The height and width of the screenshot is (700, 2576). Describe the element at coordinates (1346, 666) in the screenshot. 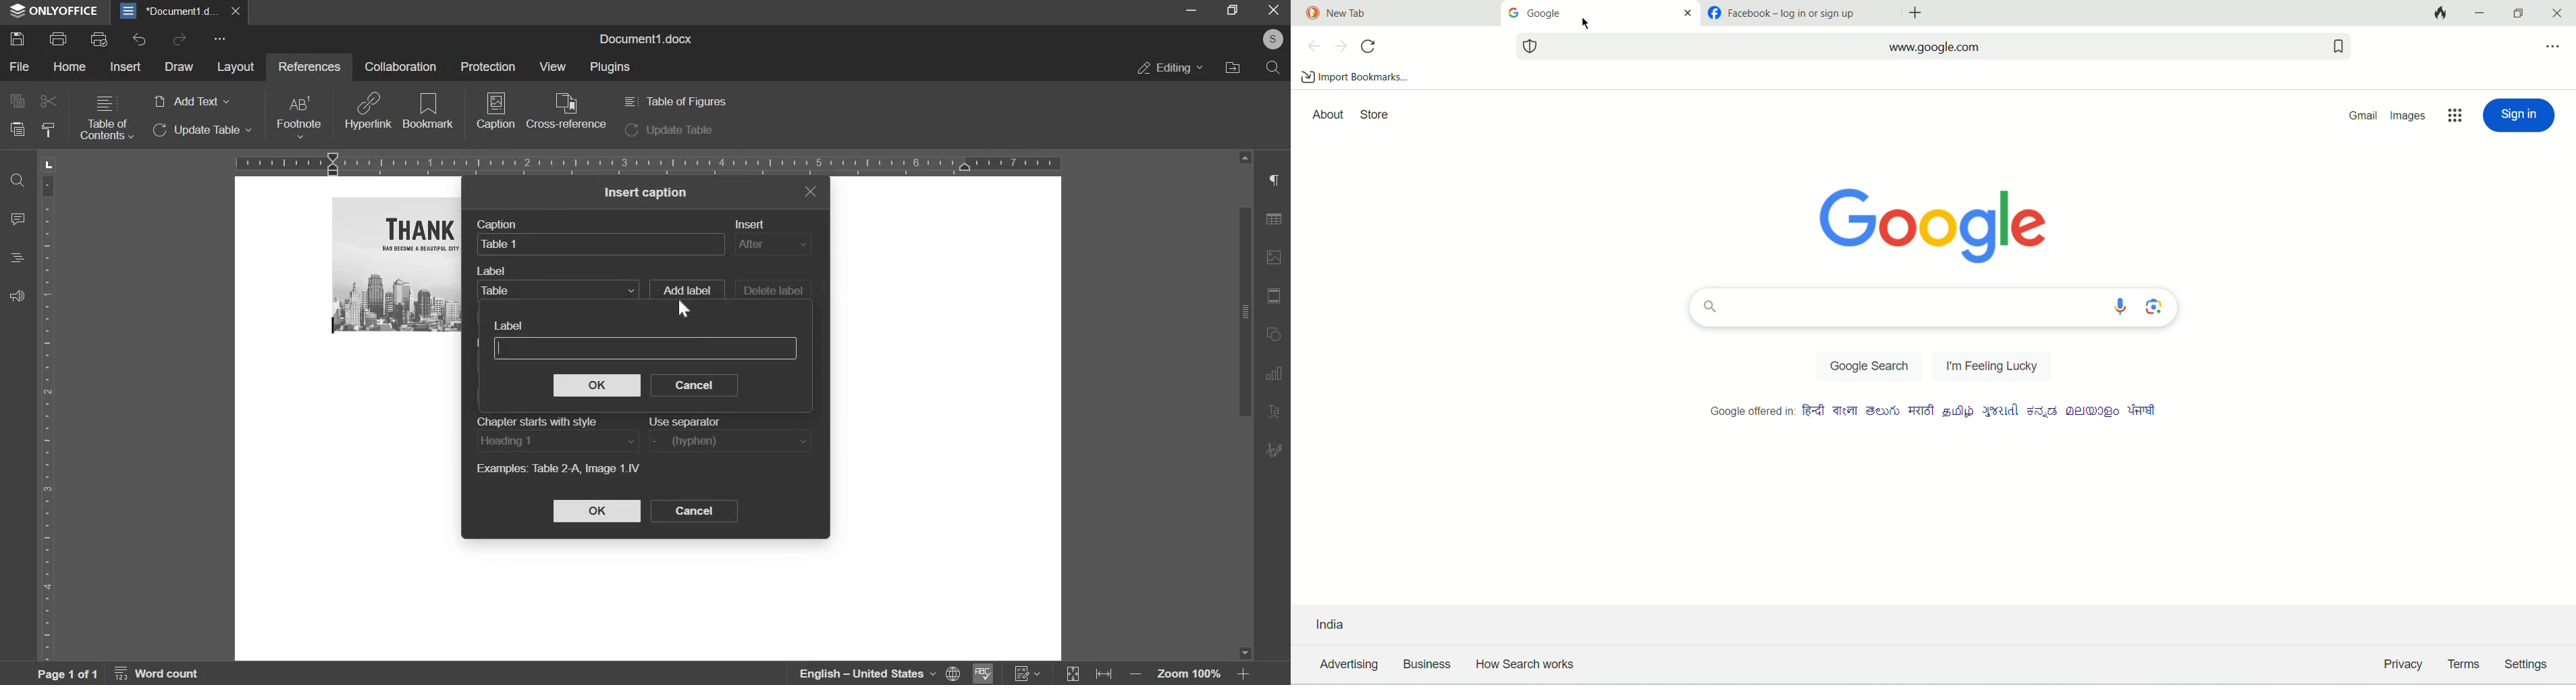

I see `advertising` at that location.